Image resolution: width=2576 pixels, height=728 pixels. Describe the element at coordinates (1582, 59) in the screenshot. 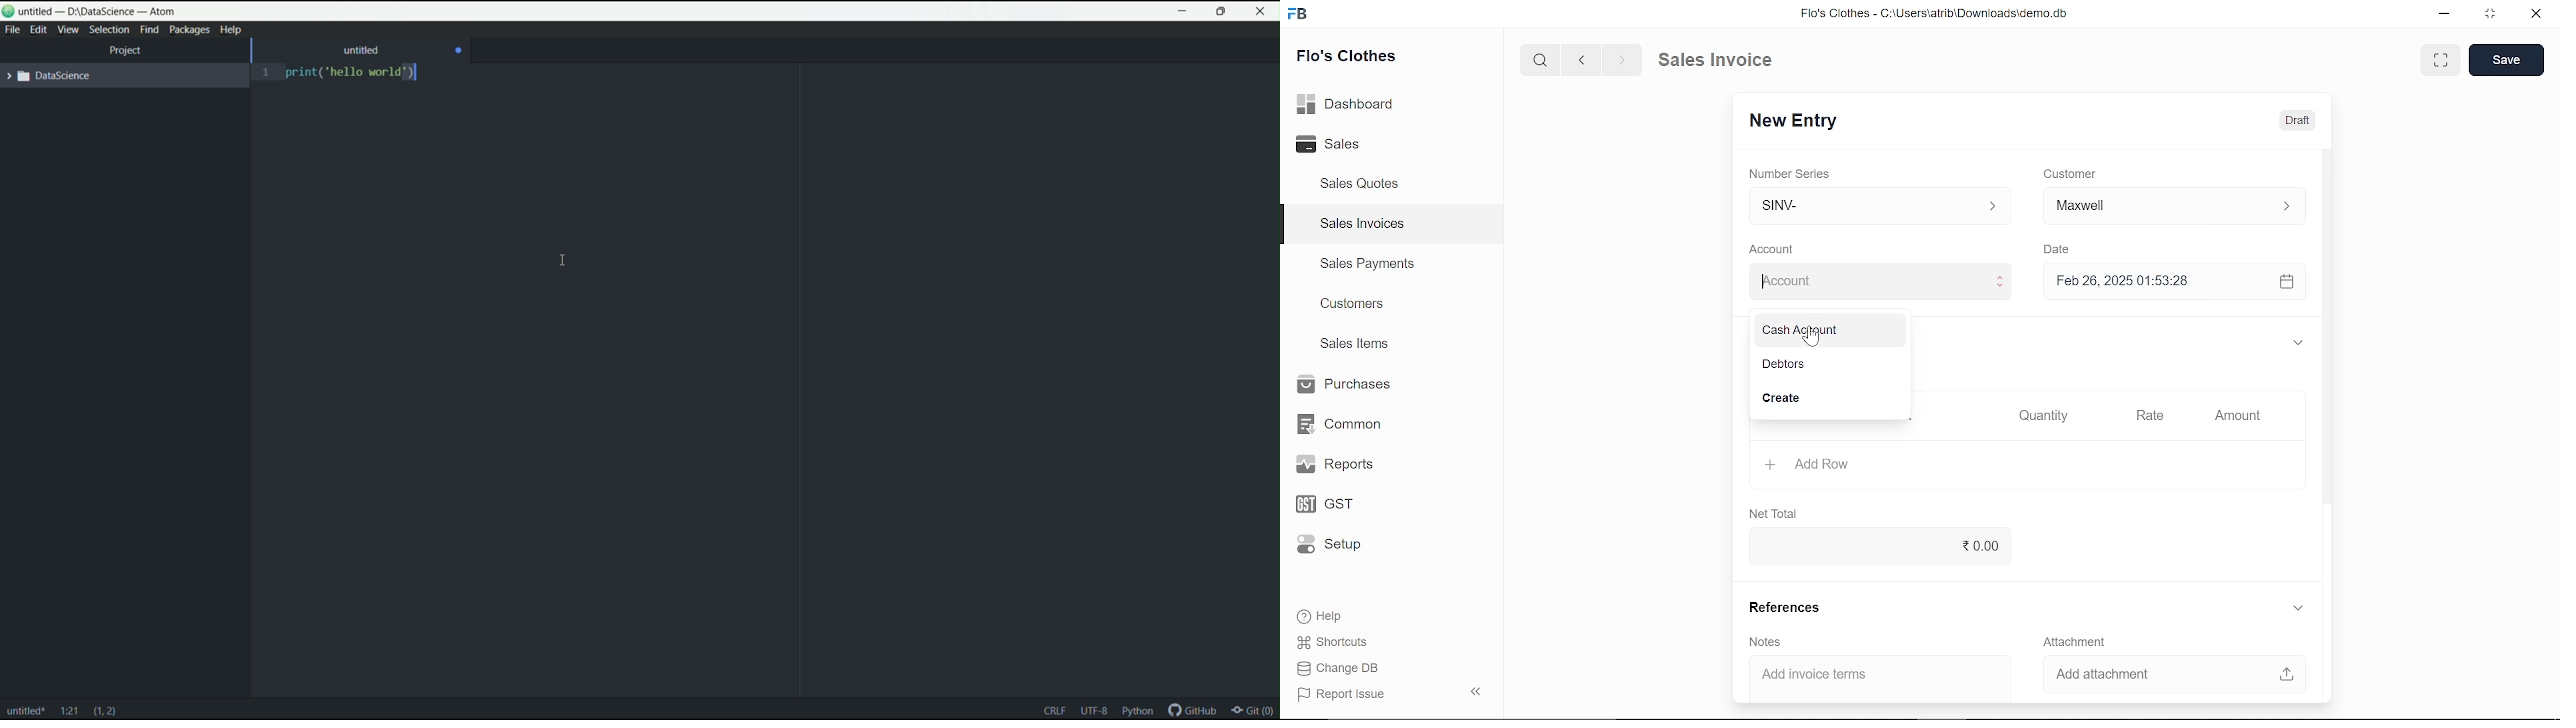

I see `previous` at that location.